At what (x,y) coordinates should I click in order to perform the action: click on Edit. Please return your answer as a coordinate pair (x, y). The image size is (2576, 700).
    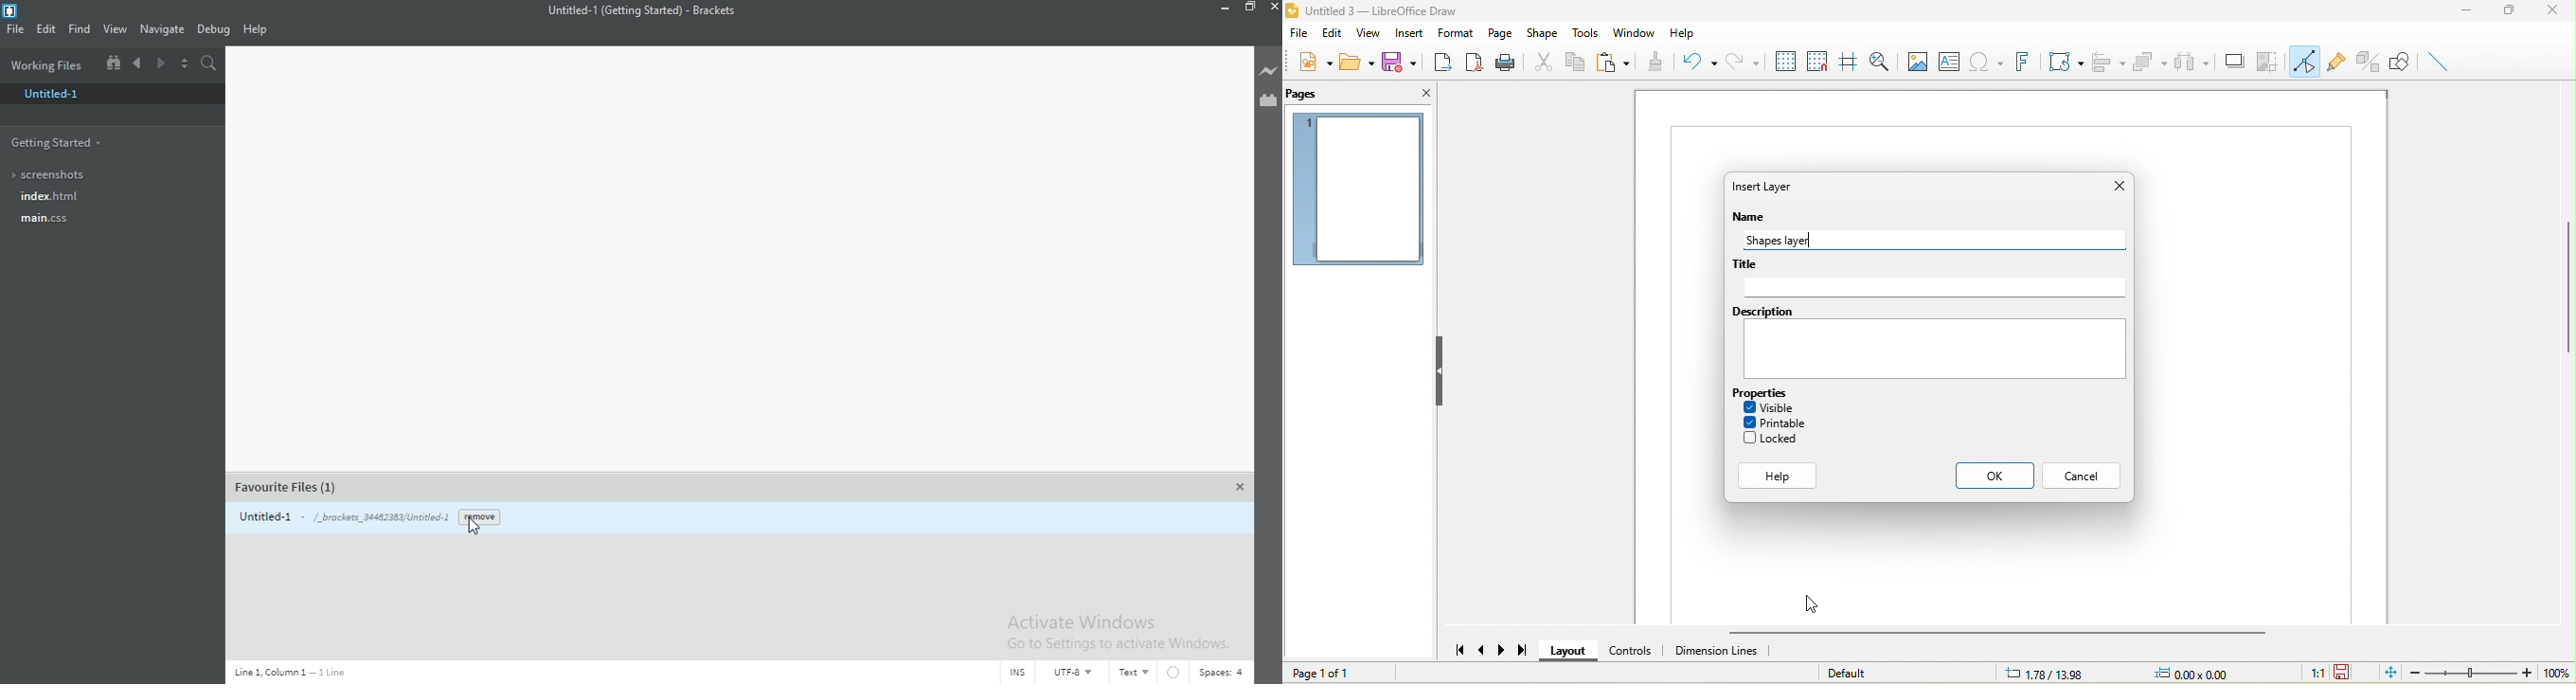
    Looking at the image, I should click on (47, 31).